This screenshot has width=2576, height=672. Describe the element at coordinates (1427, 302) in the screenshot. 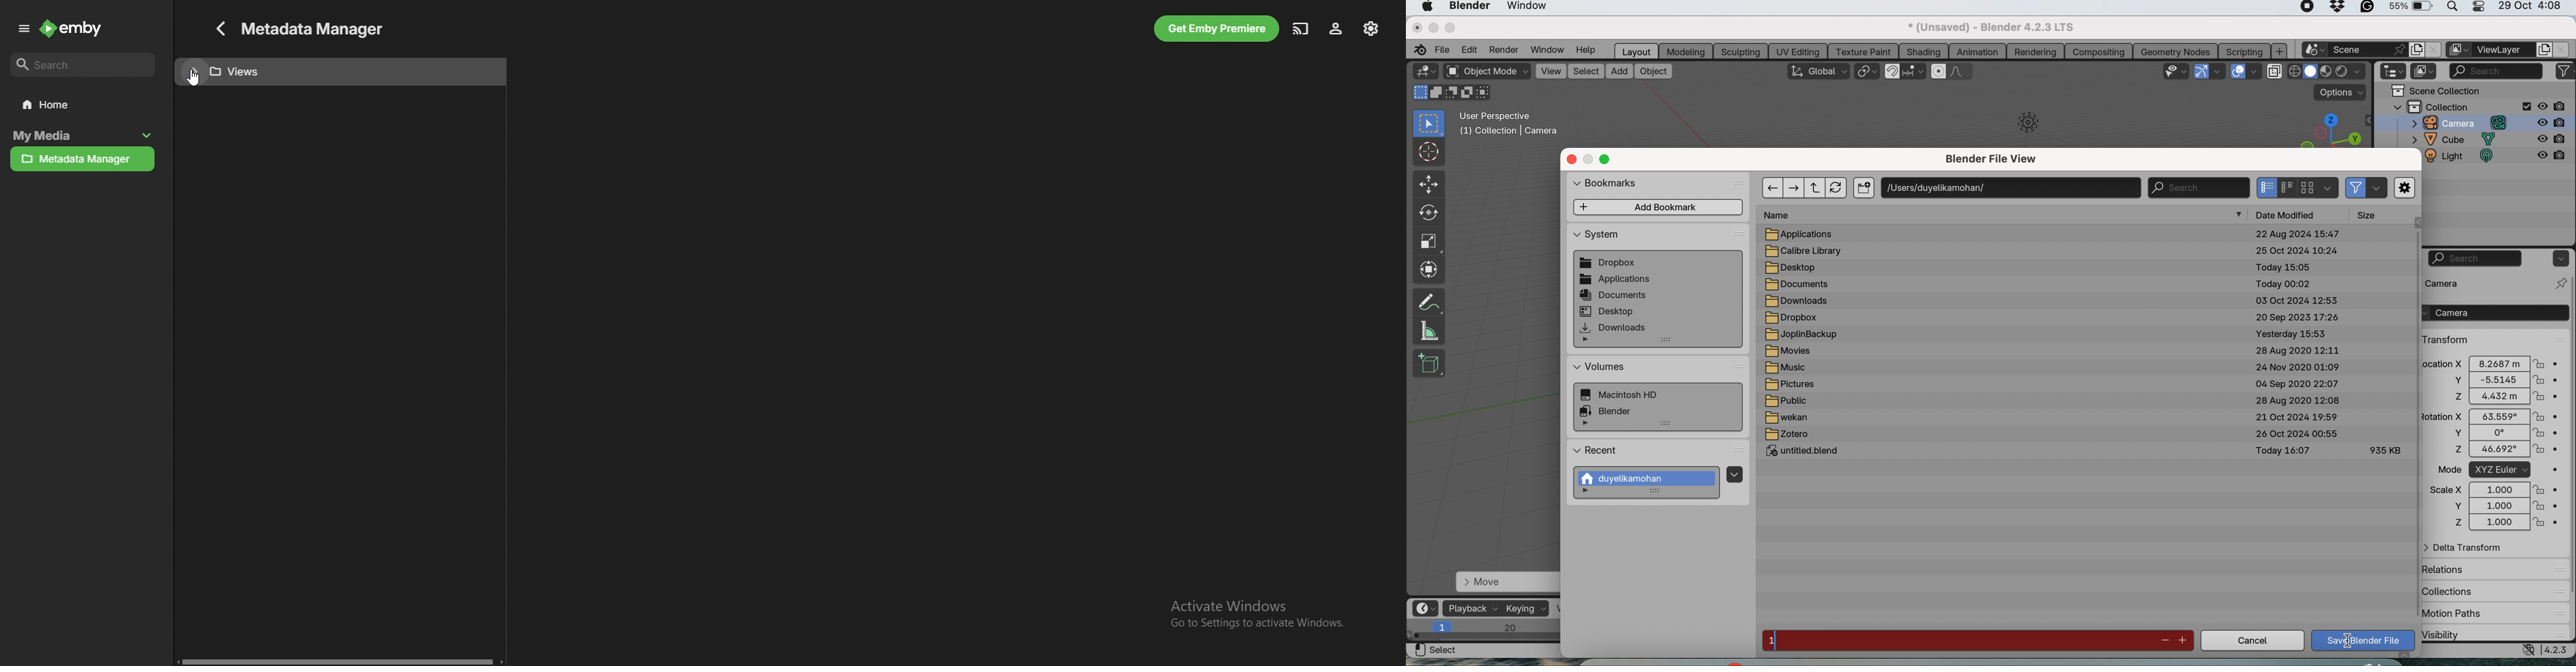

I see `annotate` at that location.